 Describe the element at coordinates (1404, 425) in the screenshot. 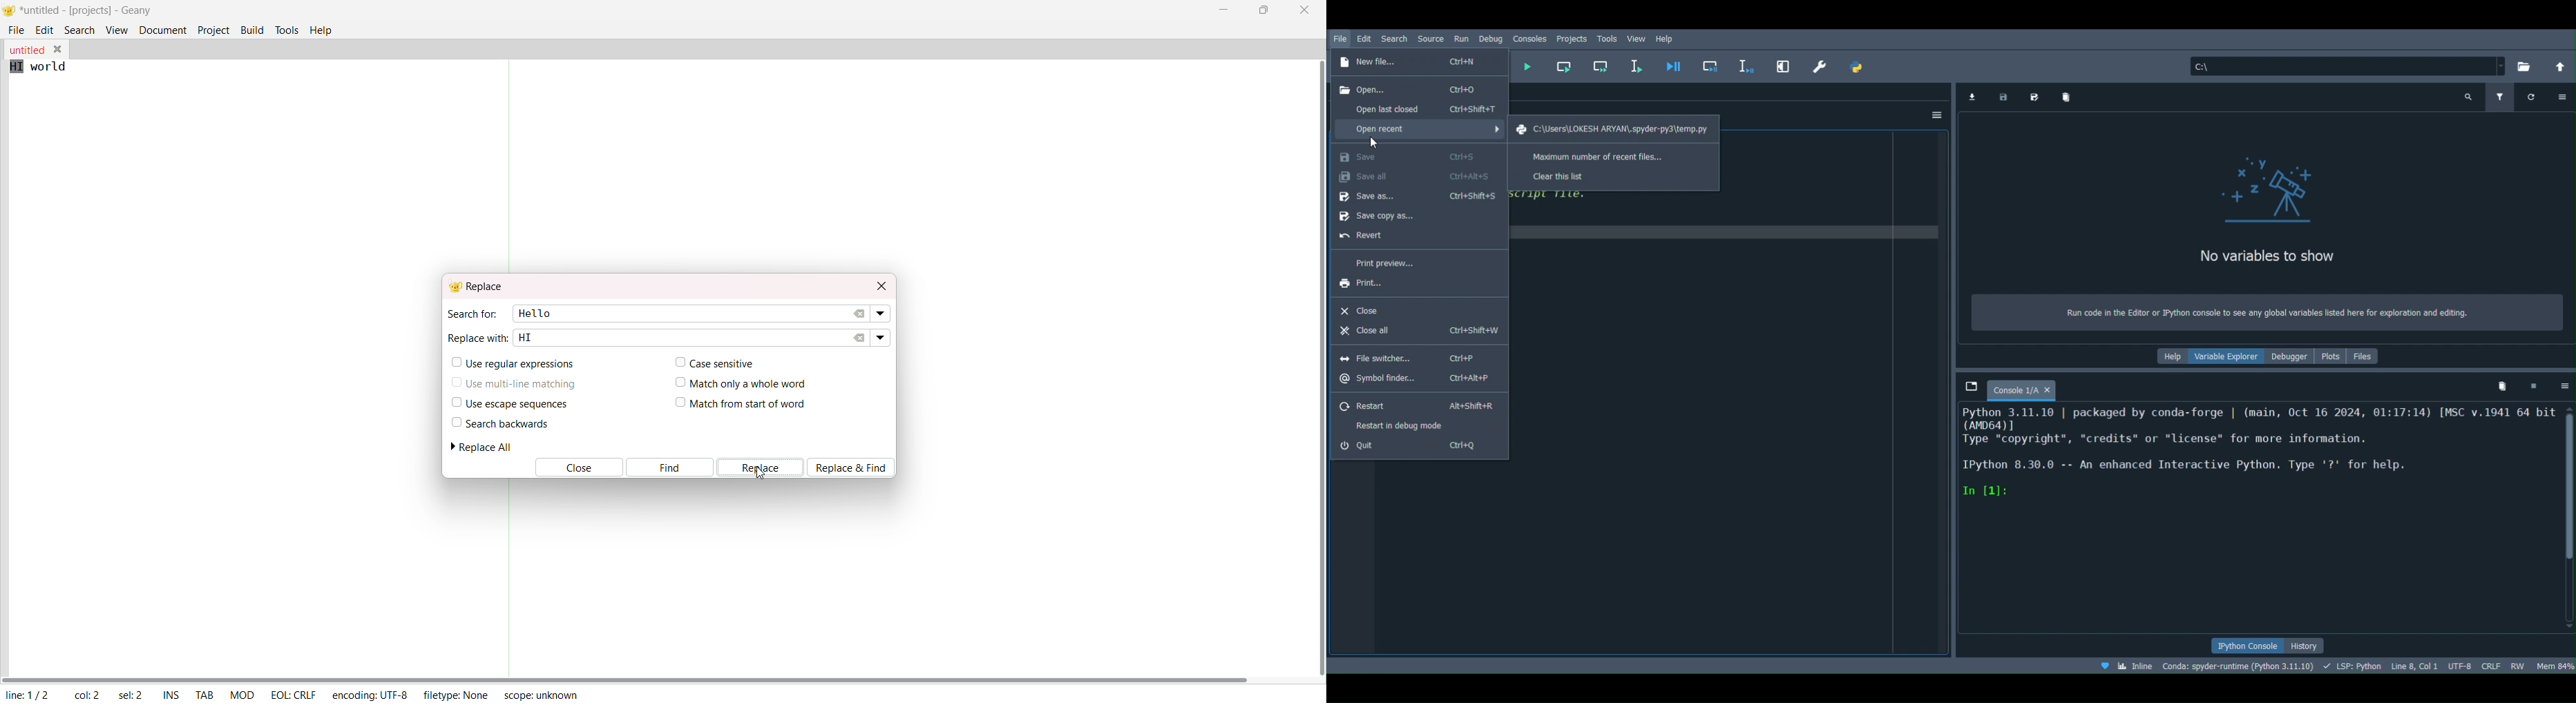

I see `Restart in debug mode` at that location.